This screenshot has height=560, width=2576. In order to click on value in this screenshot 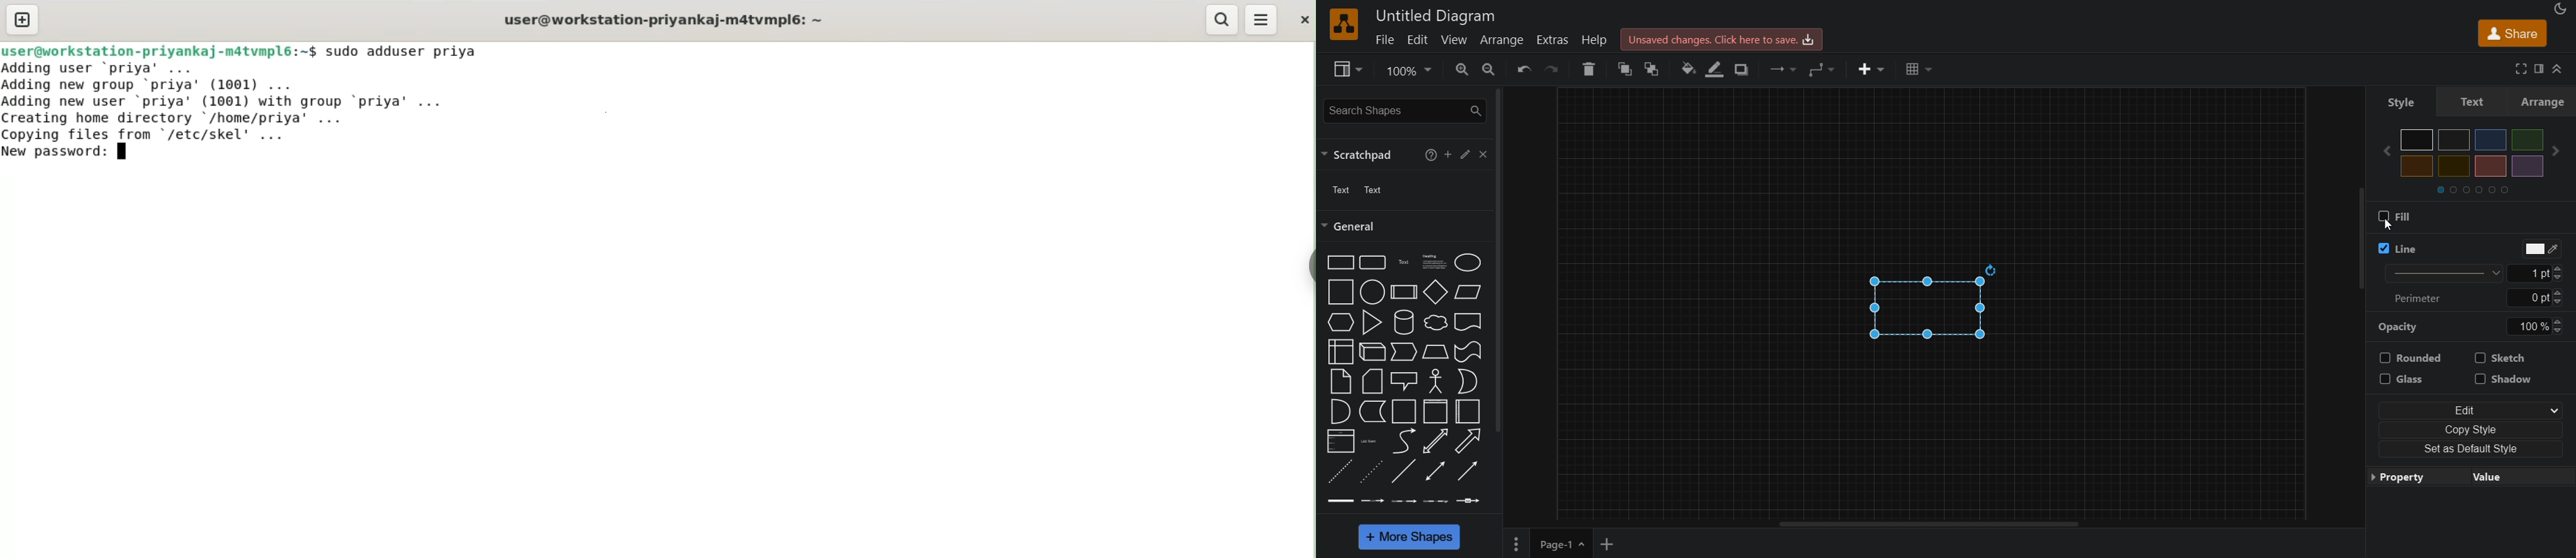, I will do `click(2514, 479)`.